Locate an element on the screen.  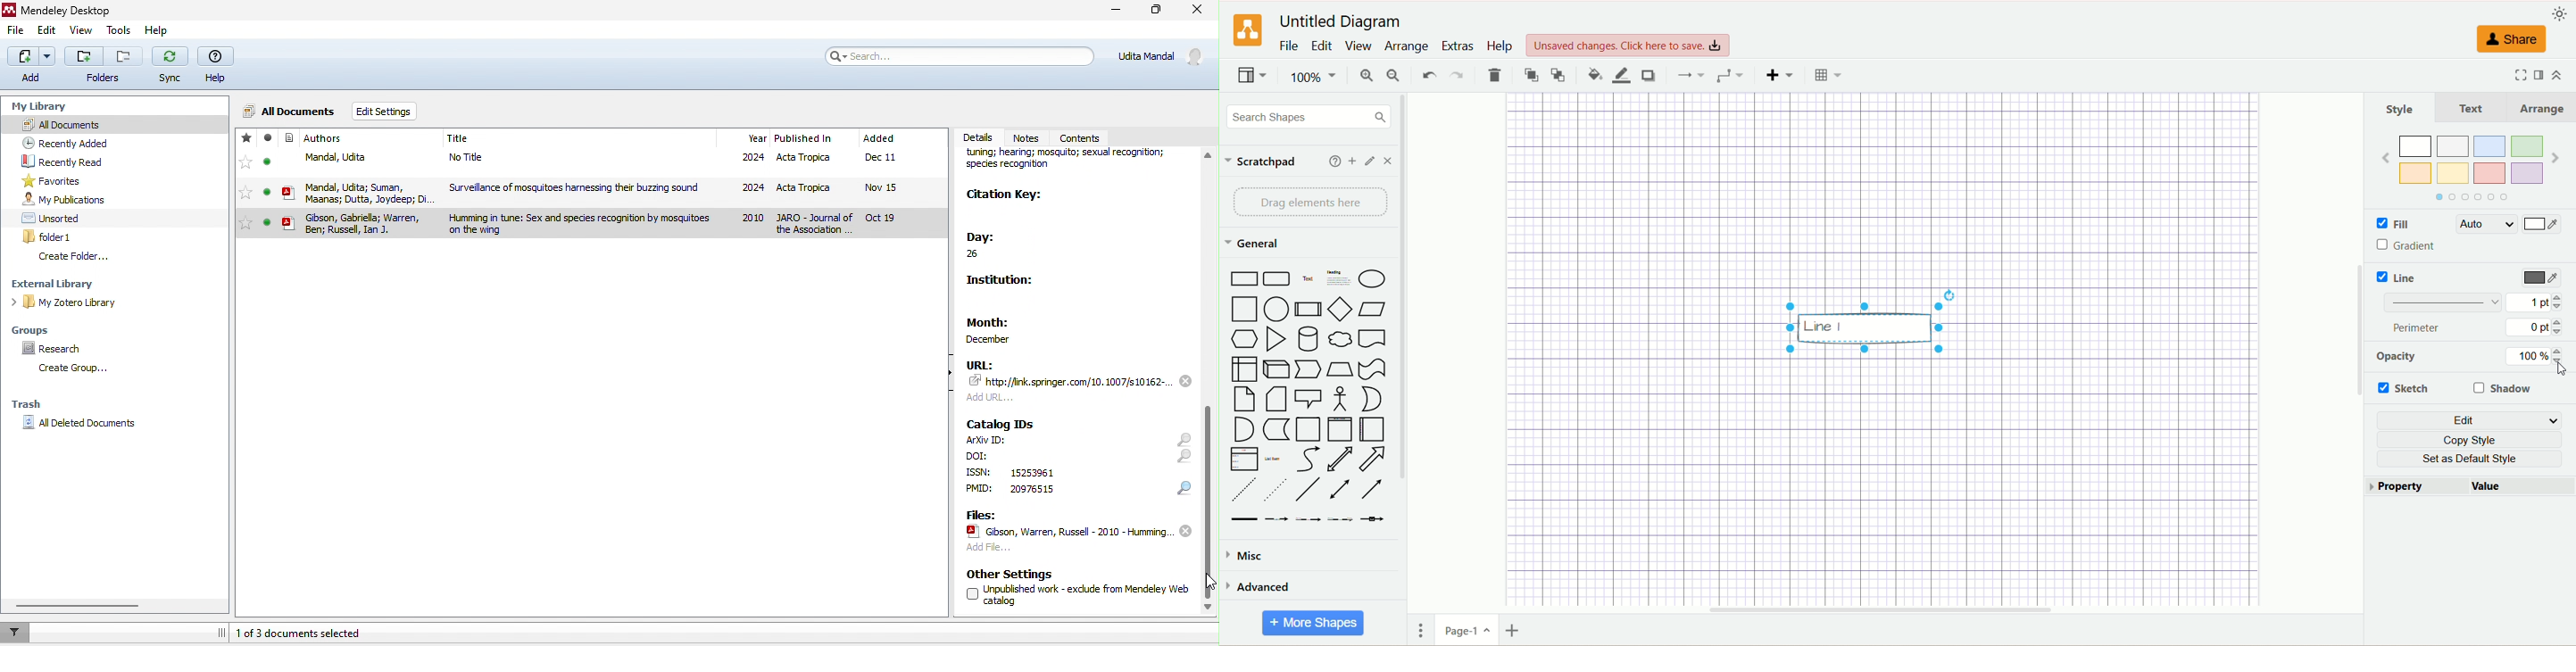
Data storage is located at coordinates (1276, 430).